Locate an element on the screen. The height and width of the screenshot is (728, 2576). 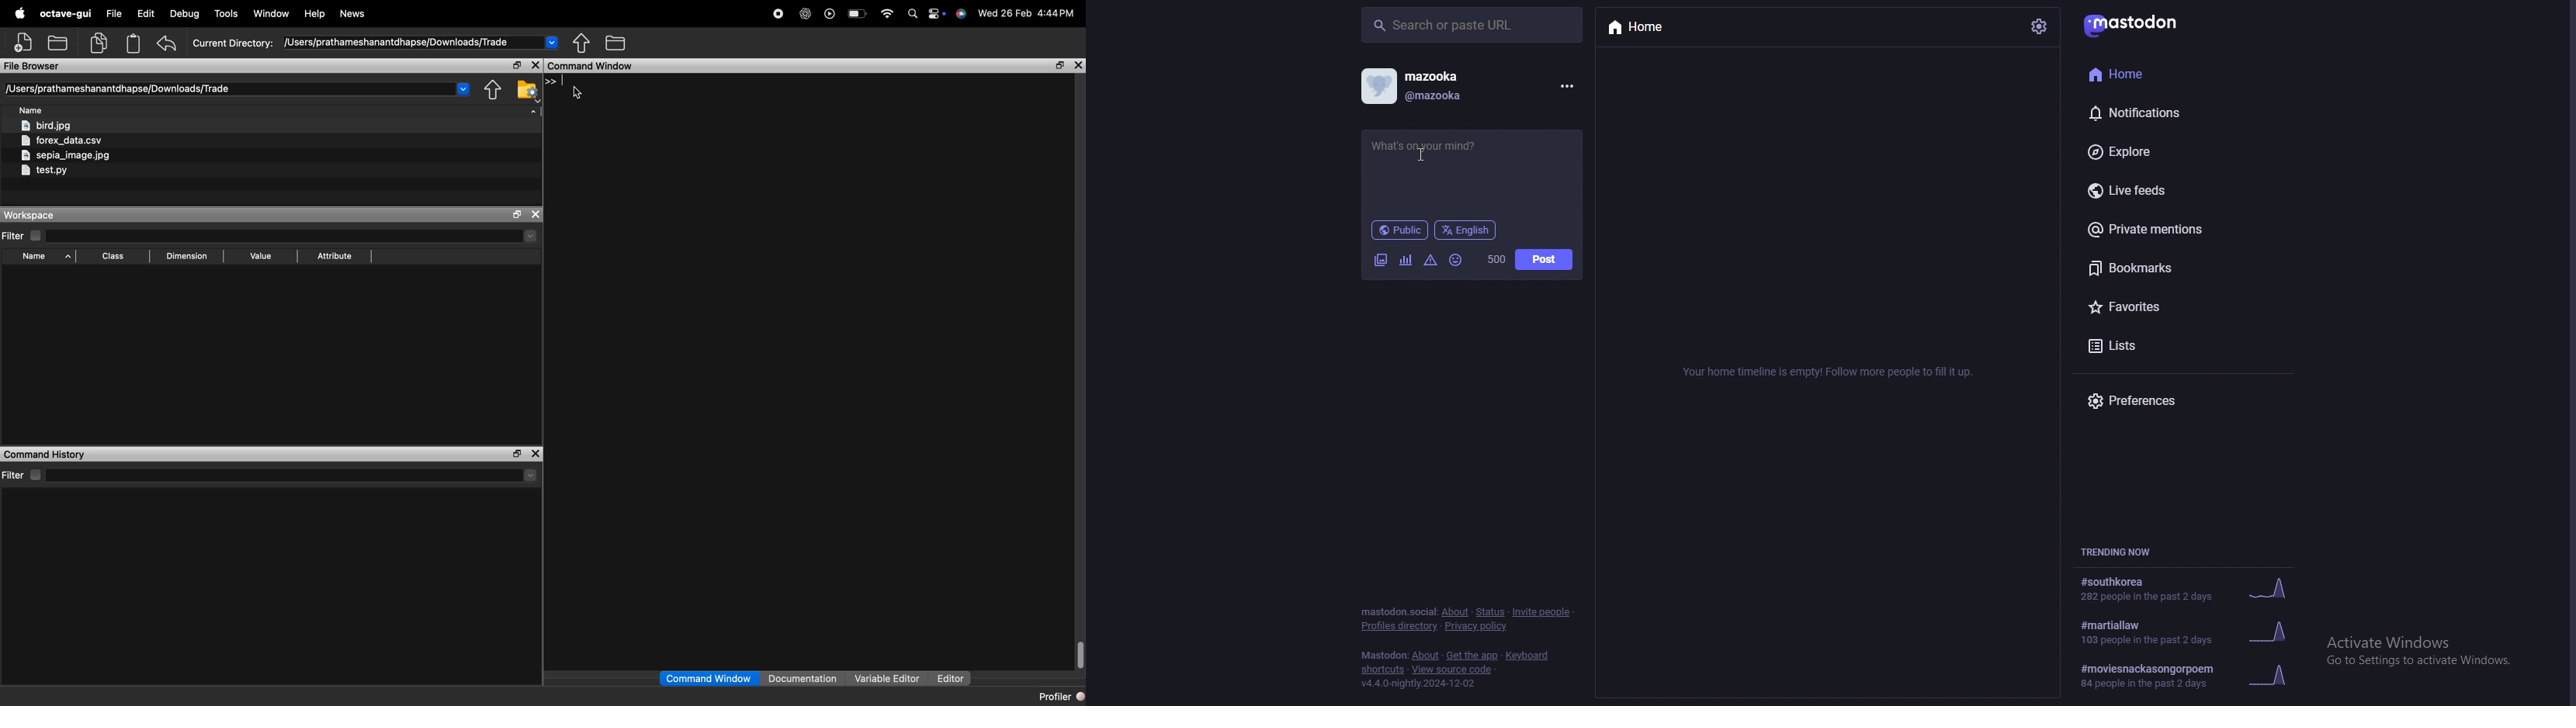
mastodon is located at coordinates (2155, 24).